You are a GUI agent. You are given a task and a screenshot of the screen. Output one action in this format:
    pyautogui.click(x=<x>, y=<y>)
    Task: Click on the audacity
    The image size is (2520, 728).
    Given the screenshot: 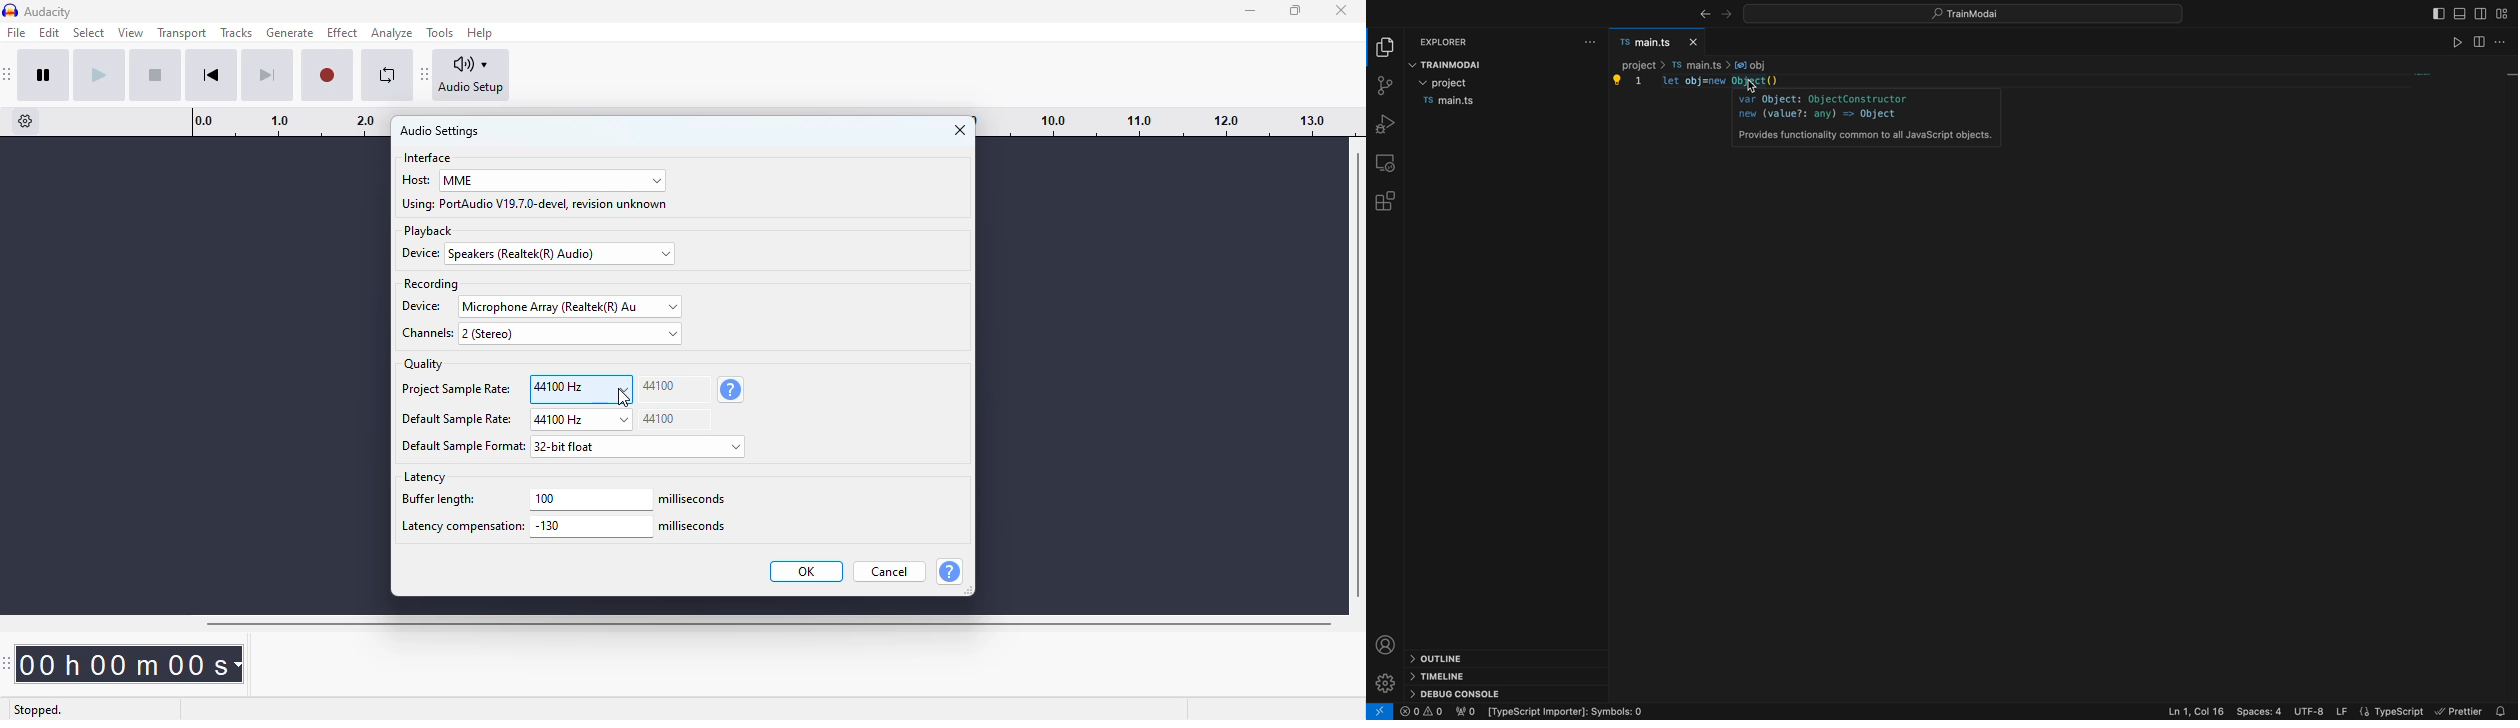 What is the action you would take?
    pyautogui.click(x=49, y=12)
    